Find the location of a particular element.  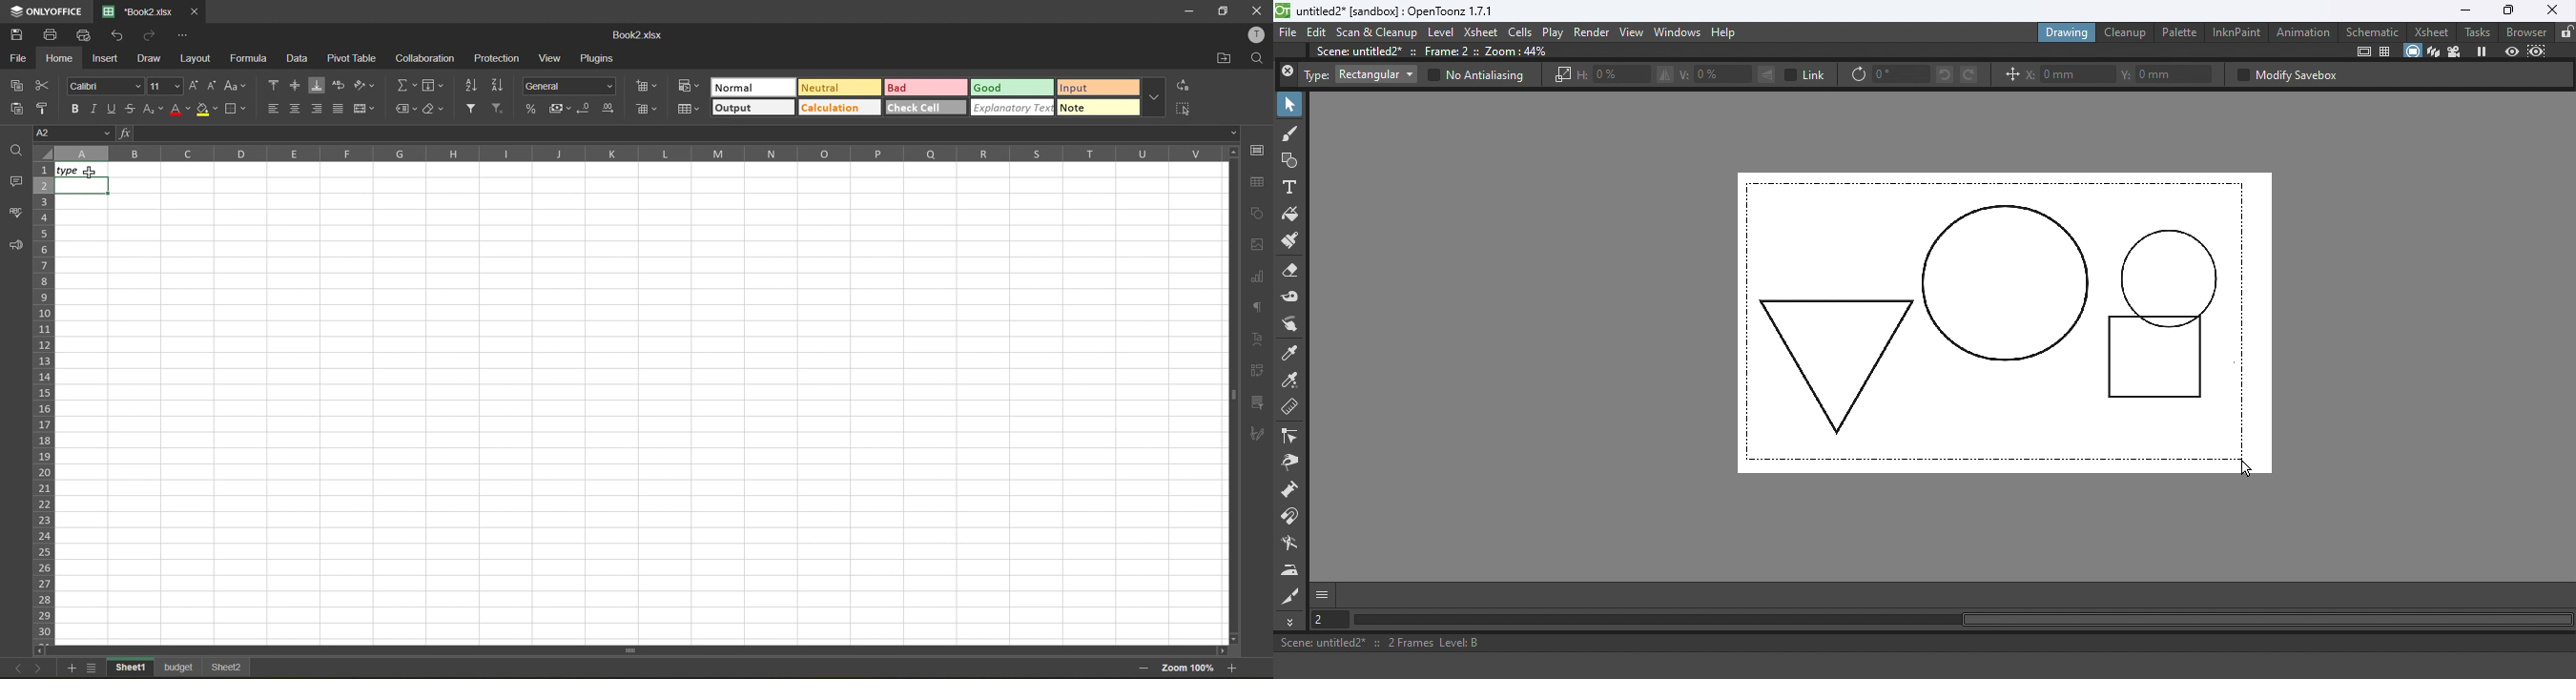

zoom in is located at coordinates (1235, 668).